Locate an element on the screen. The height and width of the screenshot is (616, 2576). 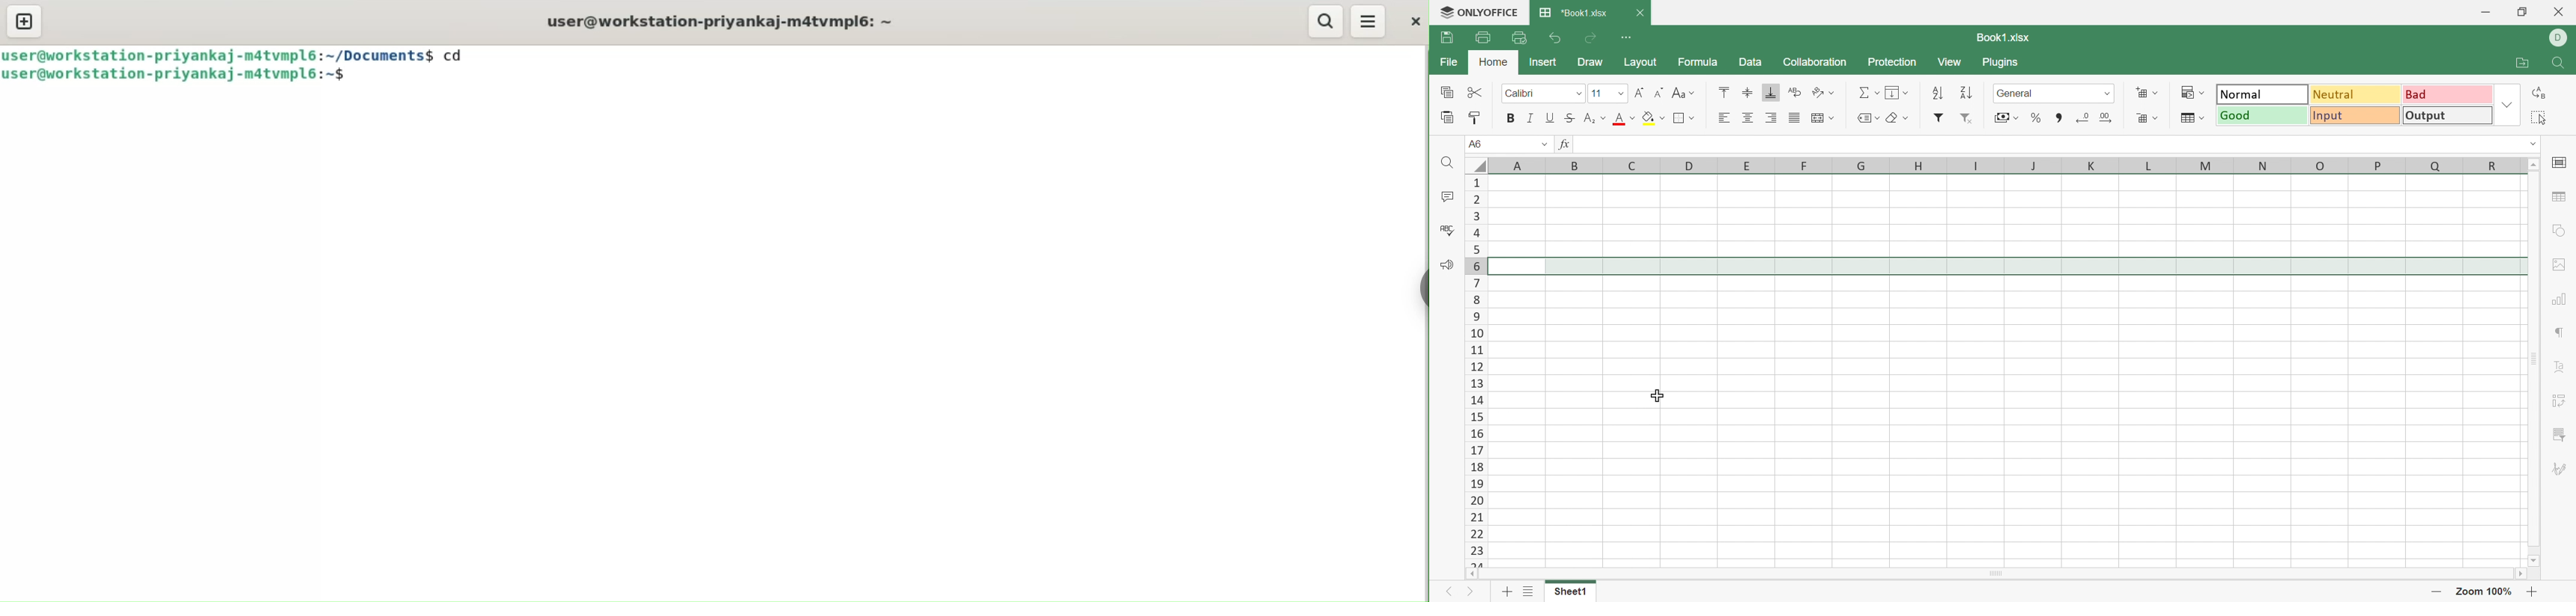
Close is located at coordinates (1638, 12).